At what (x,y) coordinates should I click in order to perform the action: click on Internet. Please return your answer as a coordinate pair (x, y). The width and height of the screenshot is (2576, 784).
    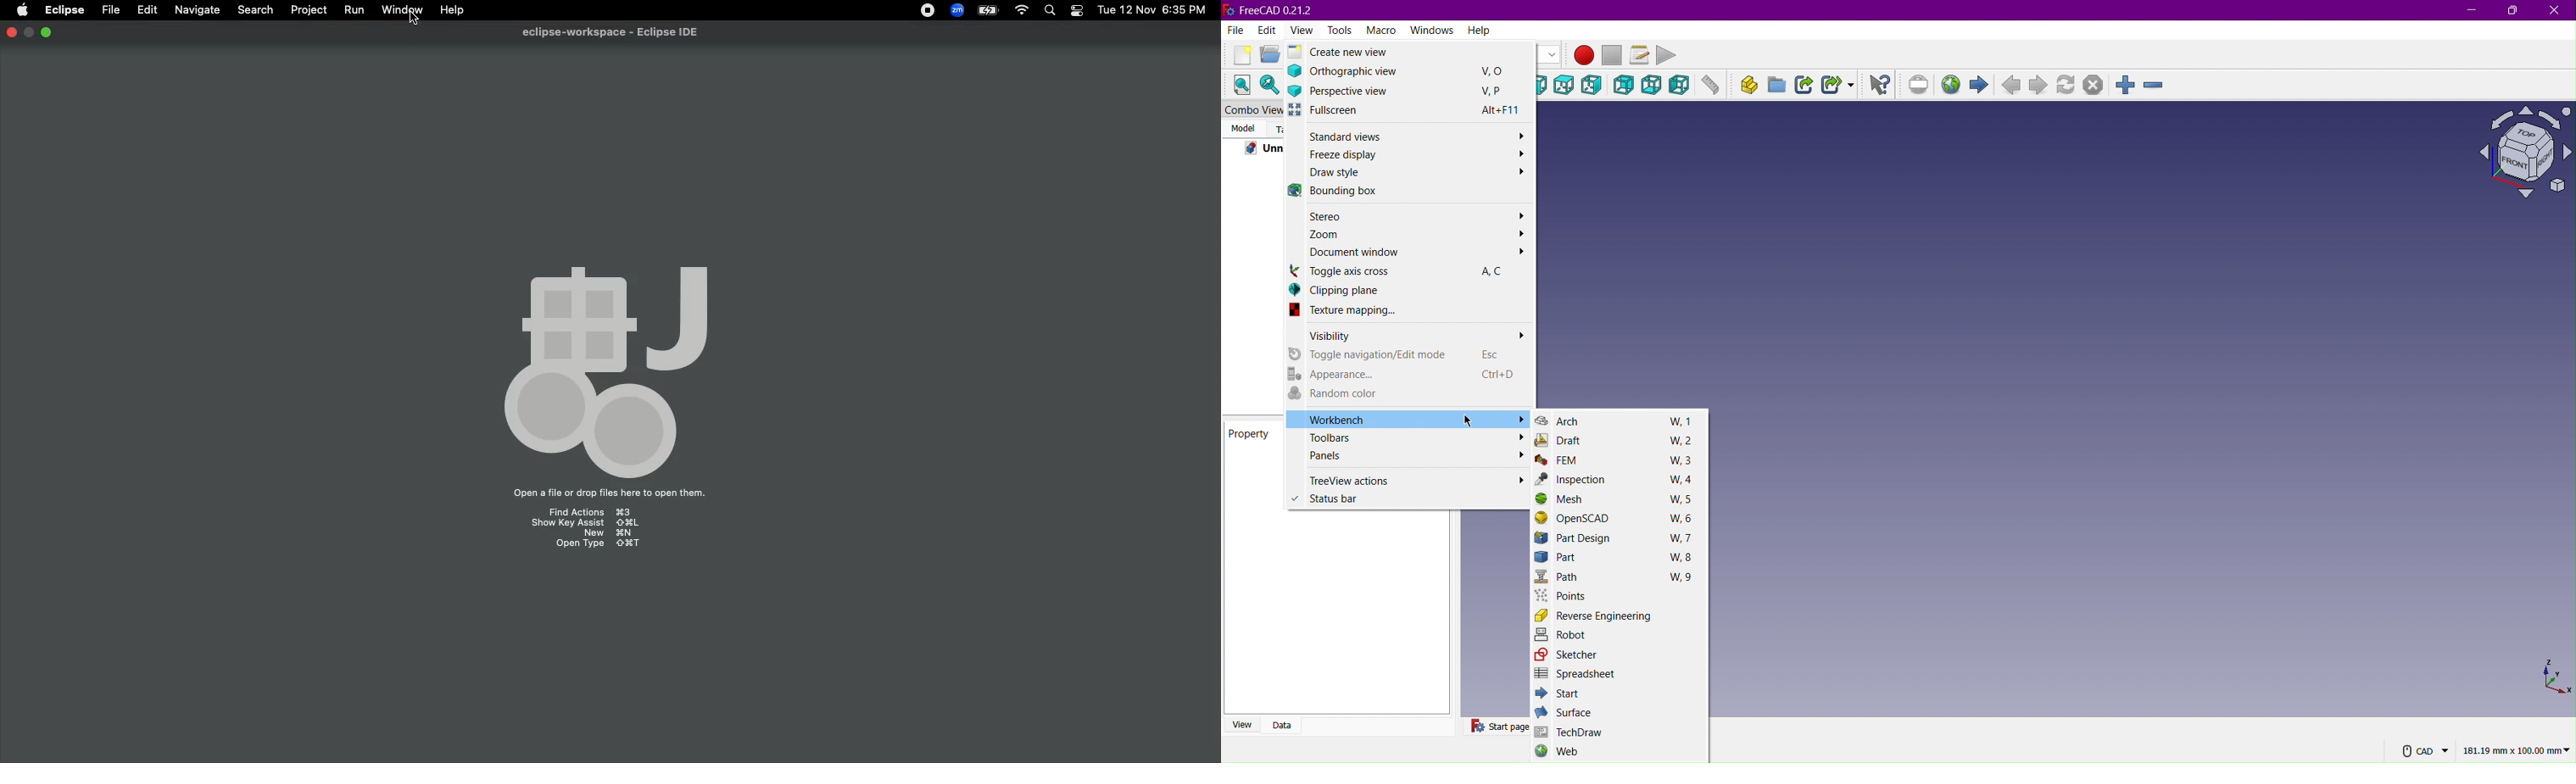
    Looking at the image, I should click on (1022, 11).